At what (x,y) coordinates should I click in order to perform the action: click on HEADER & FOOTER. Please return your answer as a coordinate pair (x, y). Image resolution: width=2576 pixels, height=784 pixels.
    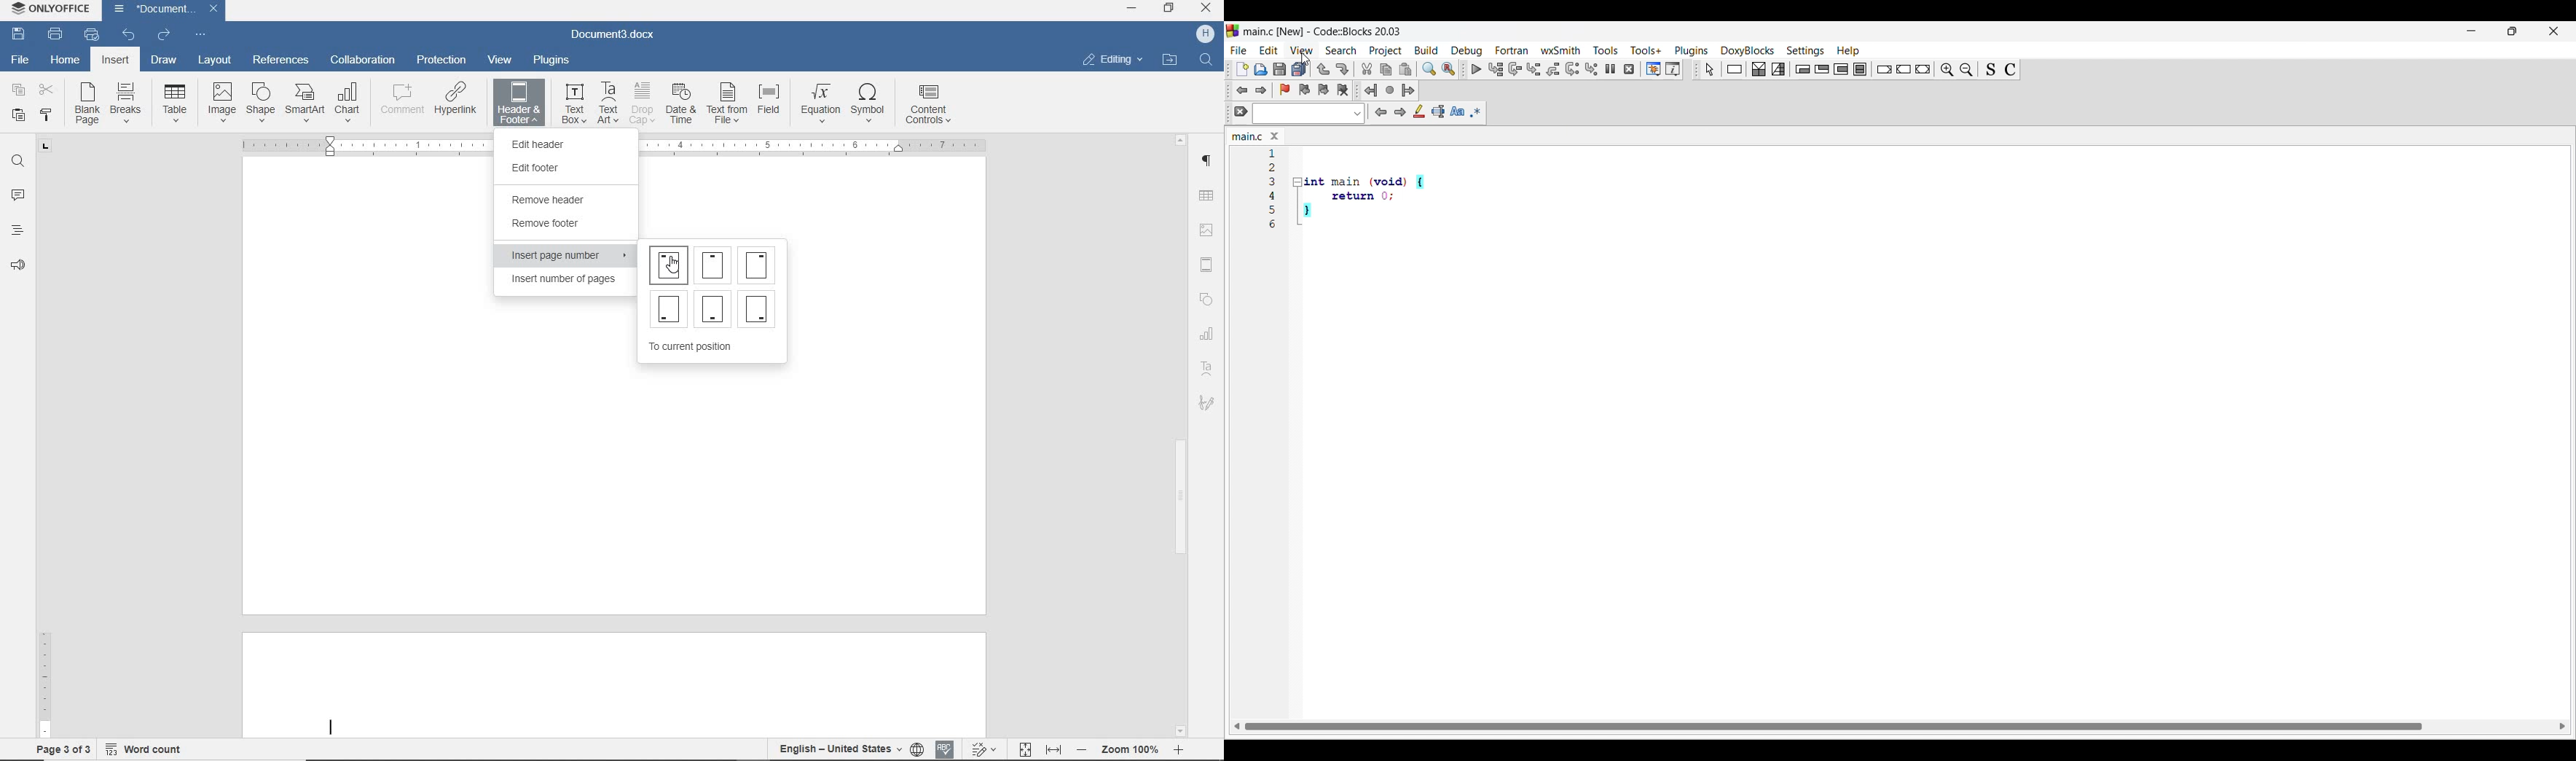
    Looking at the image, I should click on (519, 104).